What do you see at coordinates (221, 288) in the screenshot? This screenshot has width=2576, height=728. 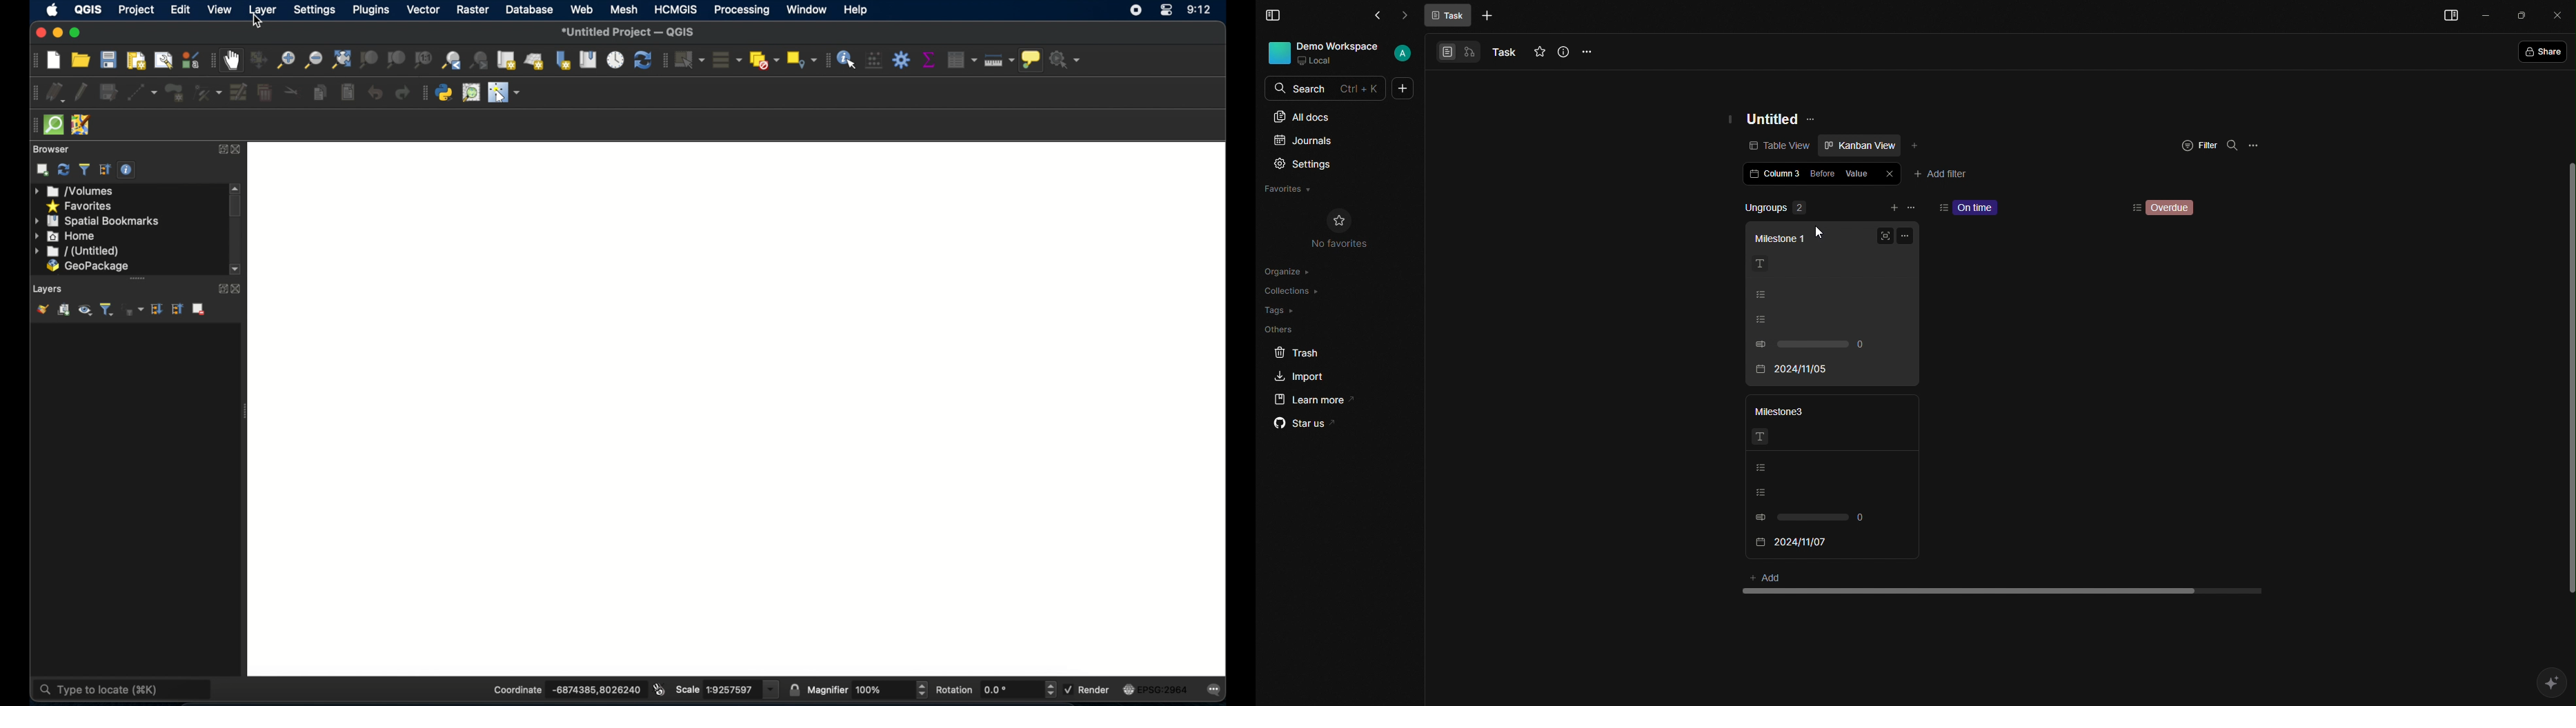 I see `expand` at bounding box center [221, 288].